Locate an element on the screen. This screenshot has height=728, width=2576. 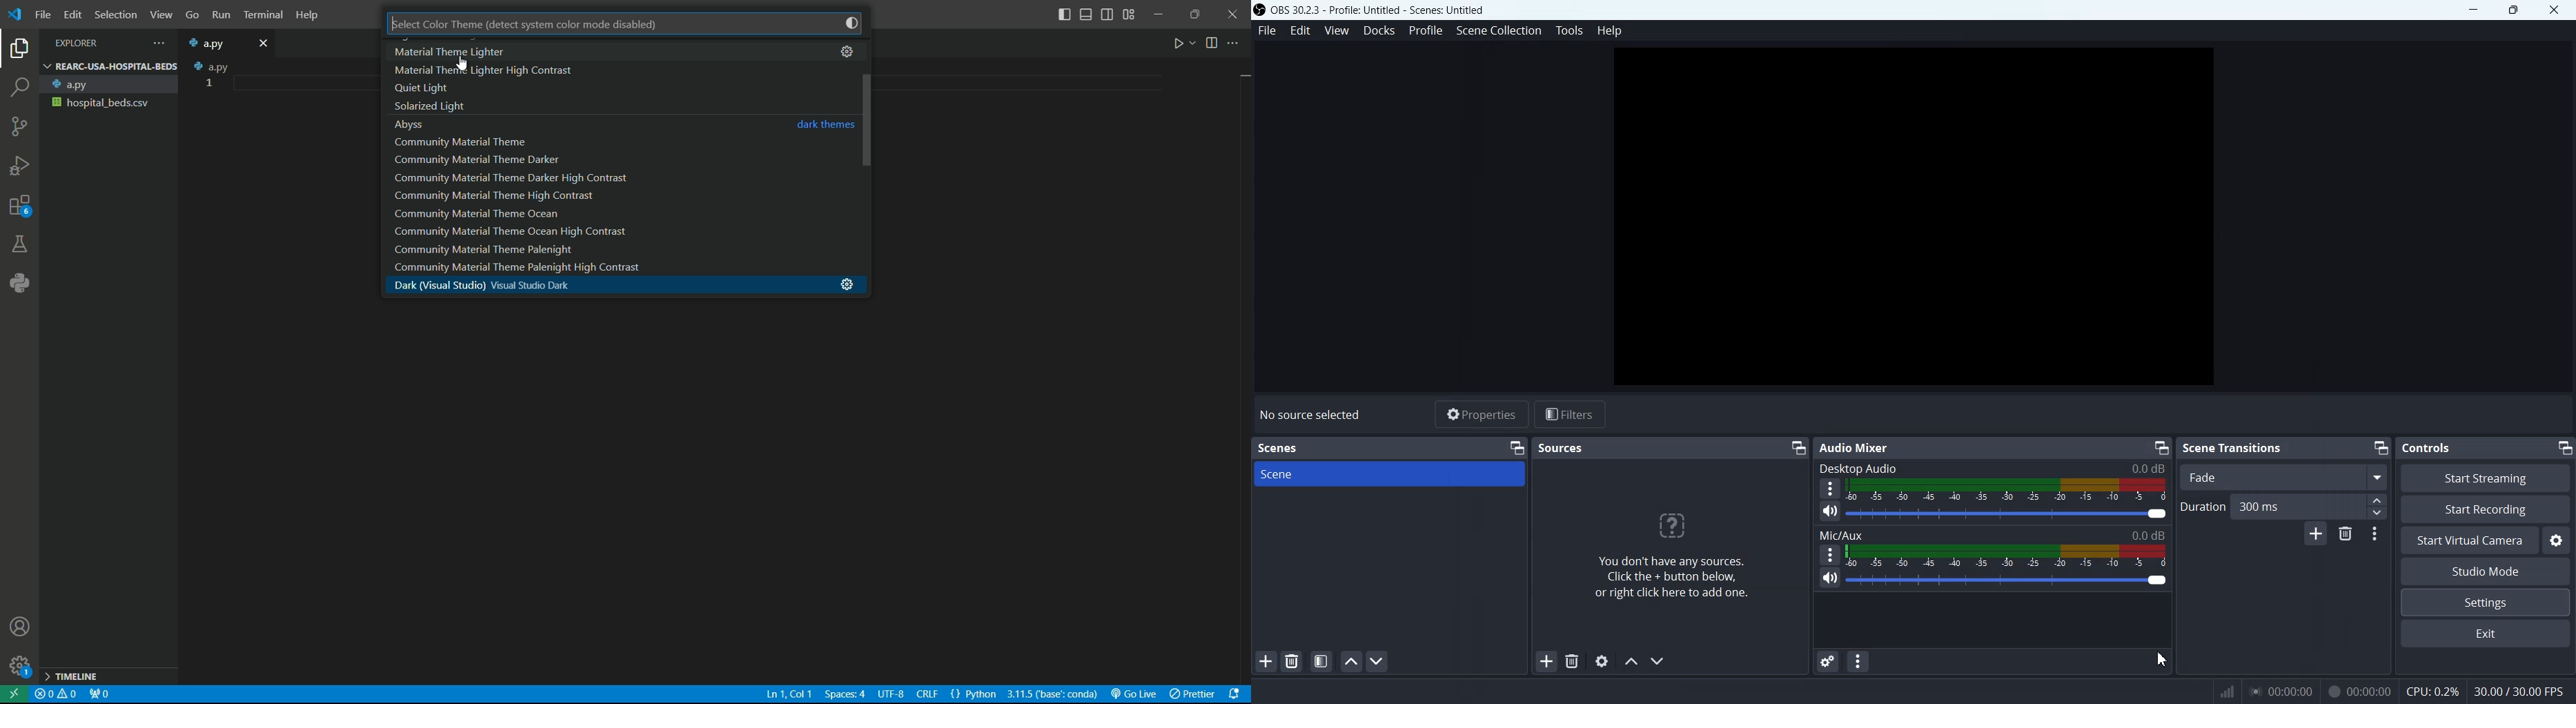
Open source Properties is located at coordinates (1602, 662).